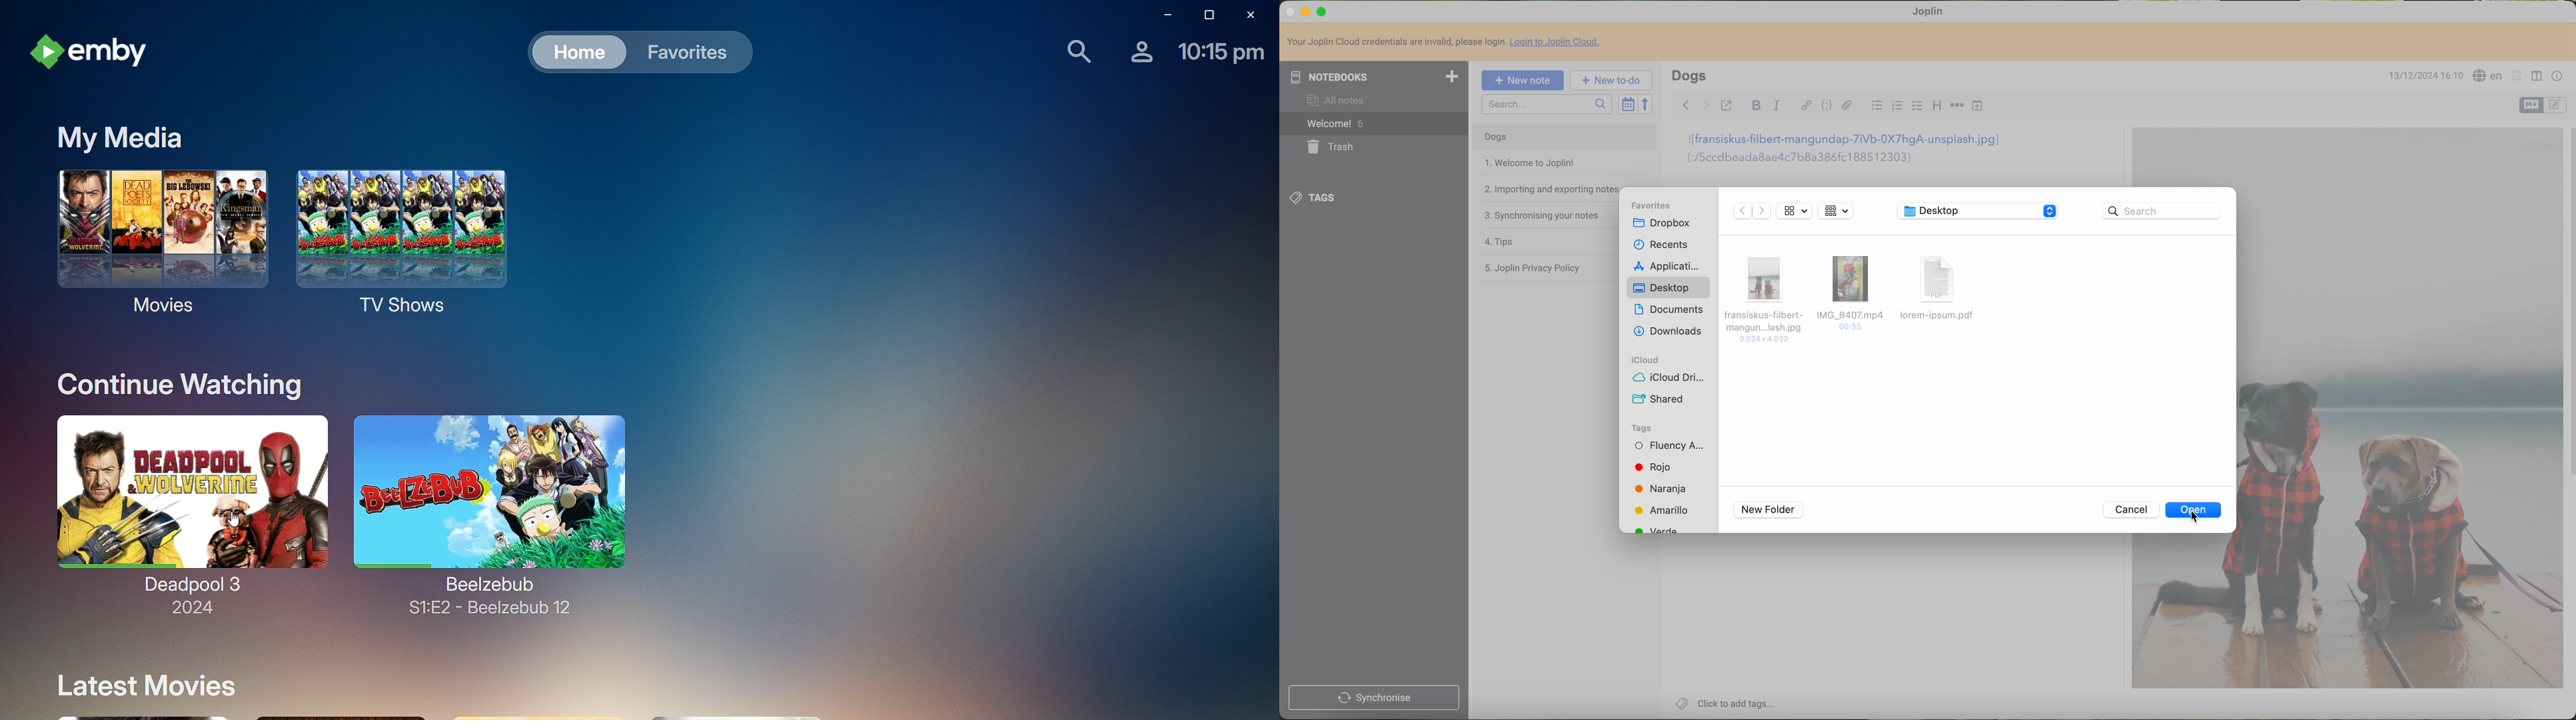 This screenshot has width=2576, height=728. I want to click on Deadpool 3, so click(182, 502).